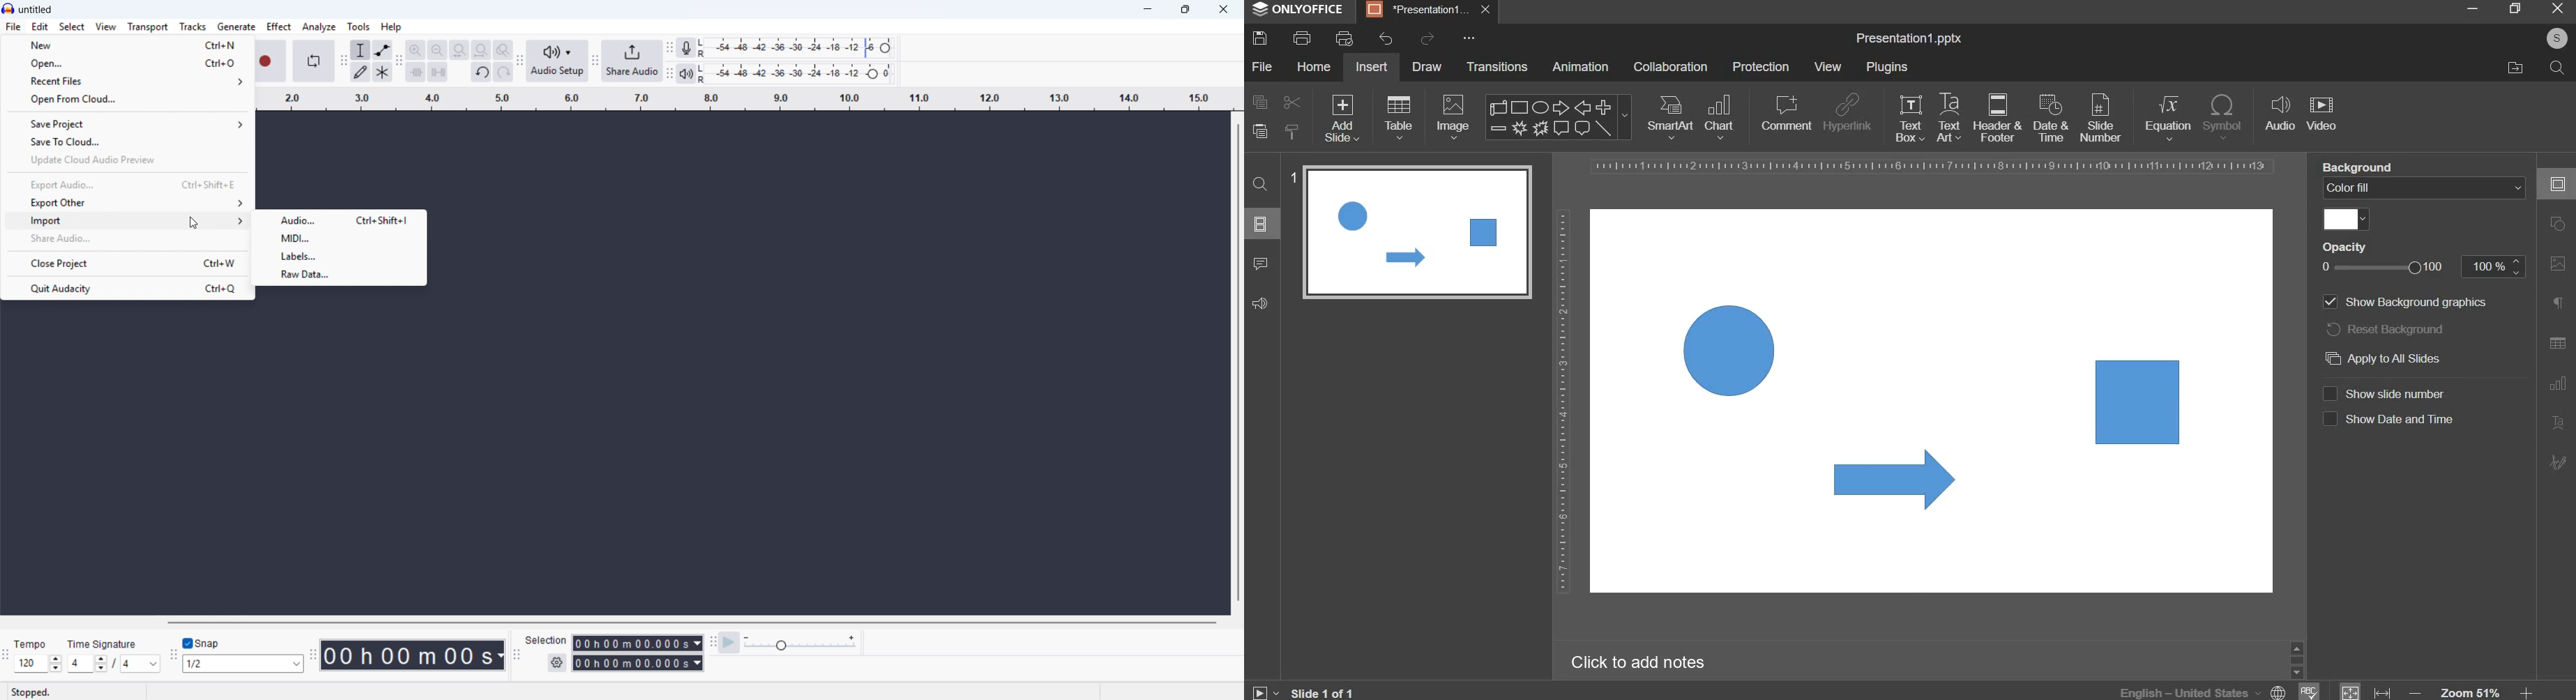 This screenshot has height=700, width=2576. Describe the element at coordinates (382, 49) in the screenshot. I see `Envelope tool ` at that location.